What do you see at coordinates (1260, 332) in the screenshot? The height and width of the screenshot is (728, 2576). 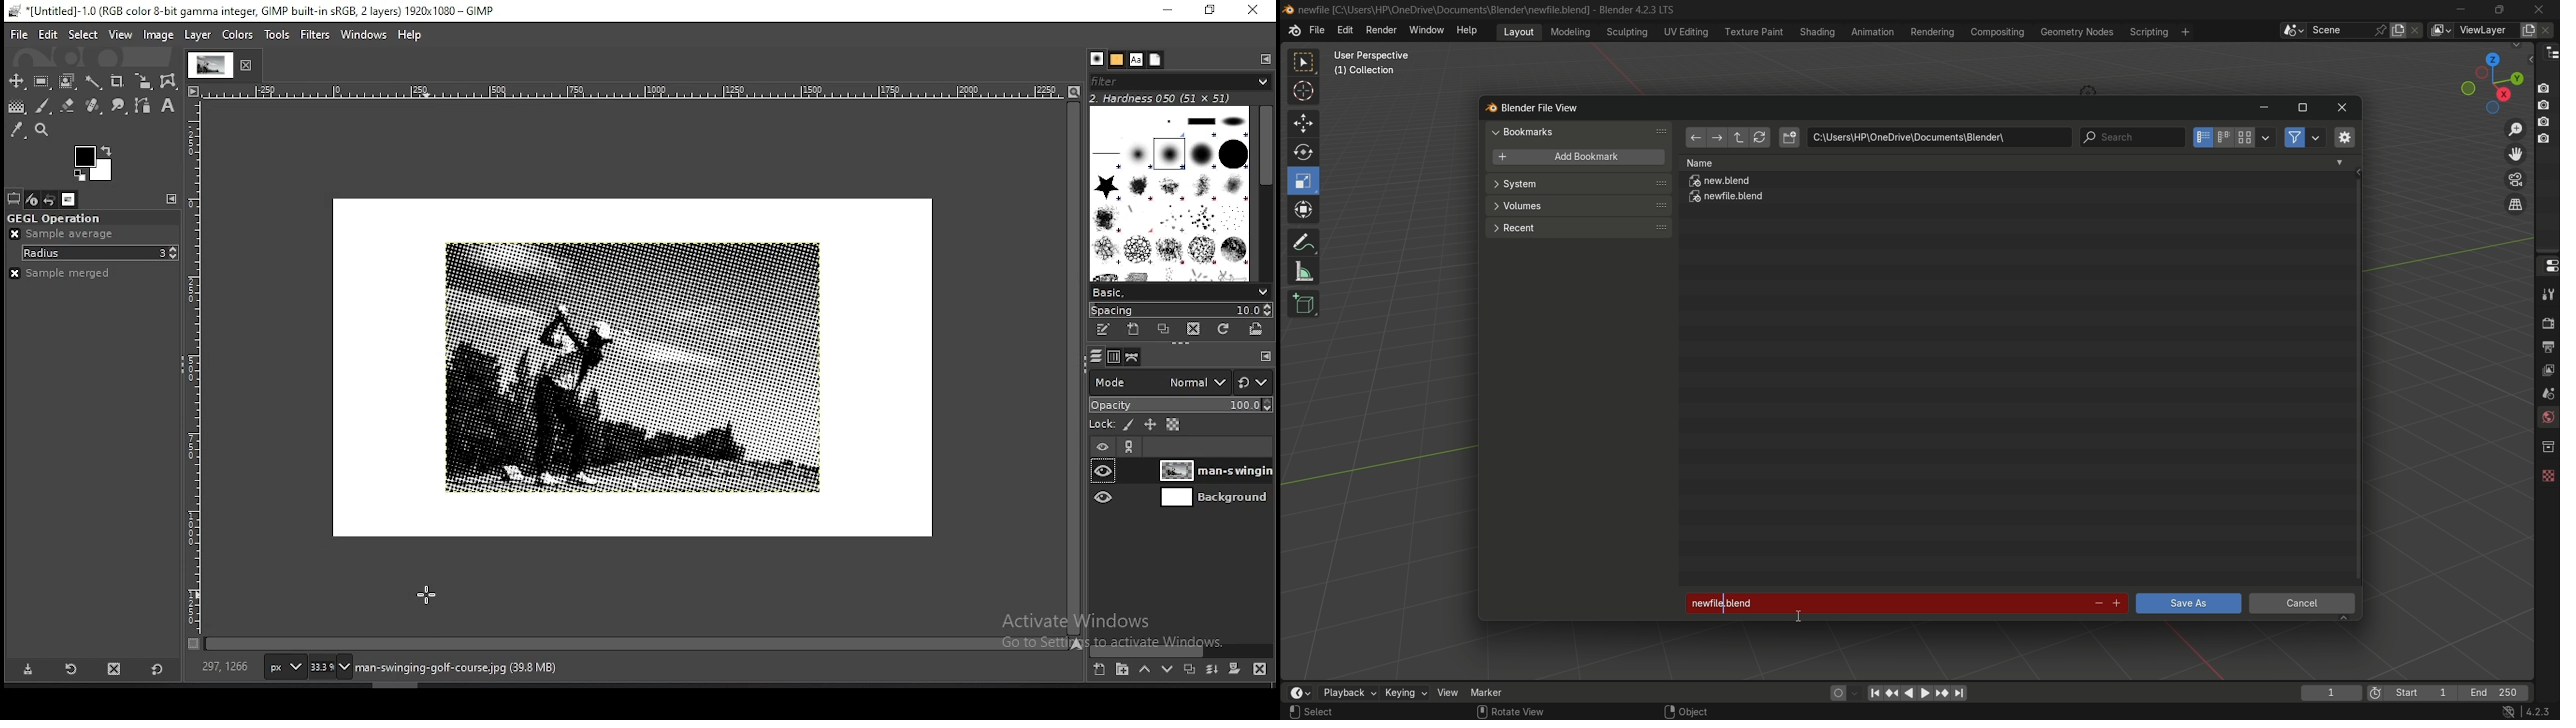 I see `open brush as image` at bounding box center [1260, 332].